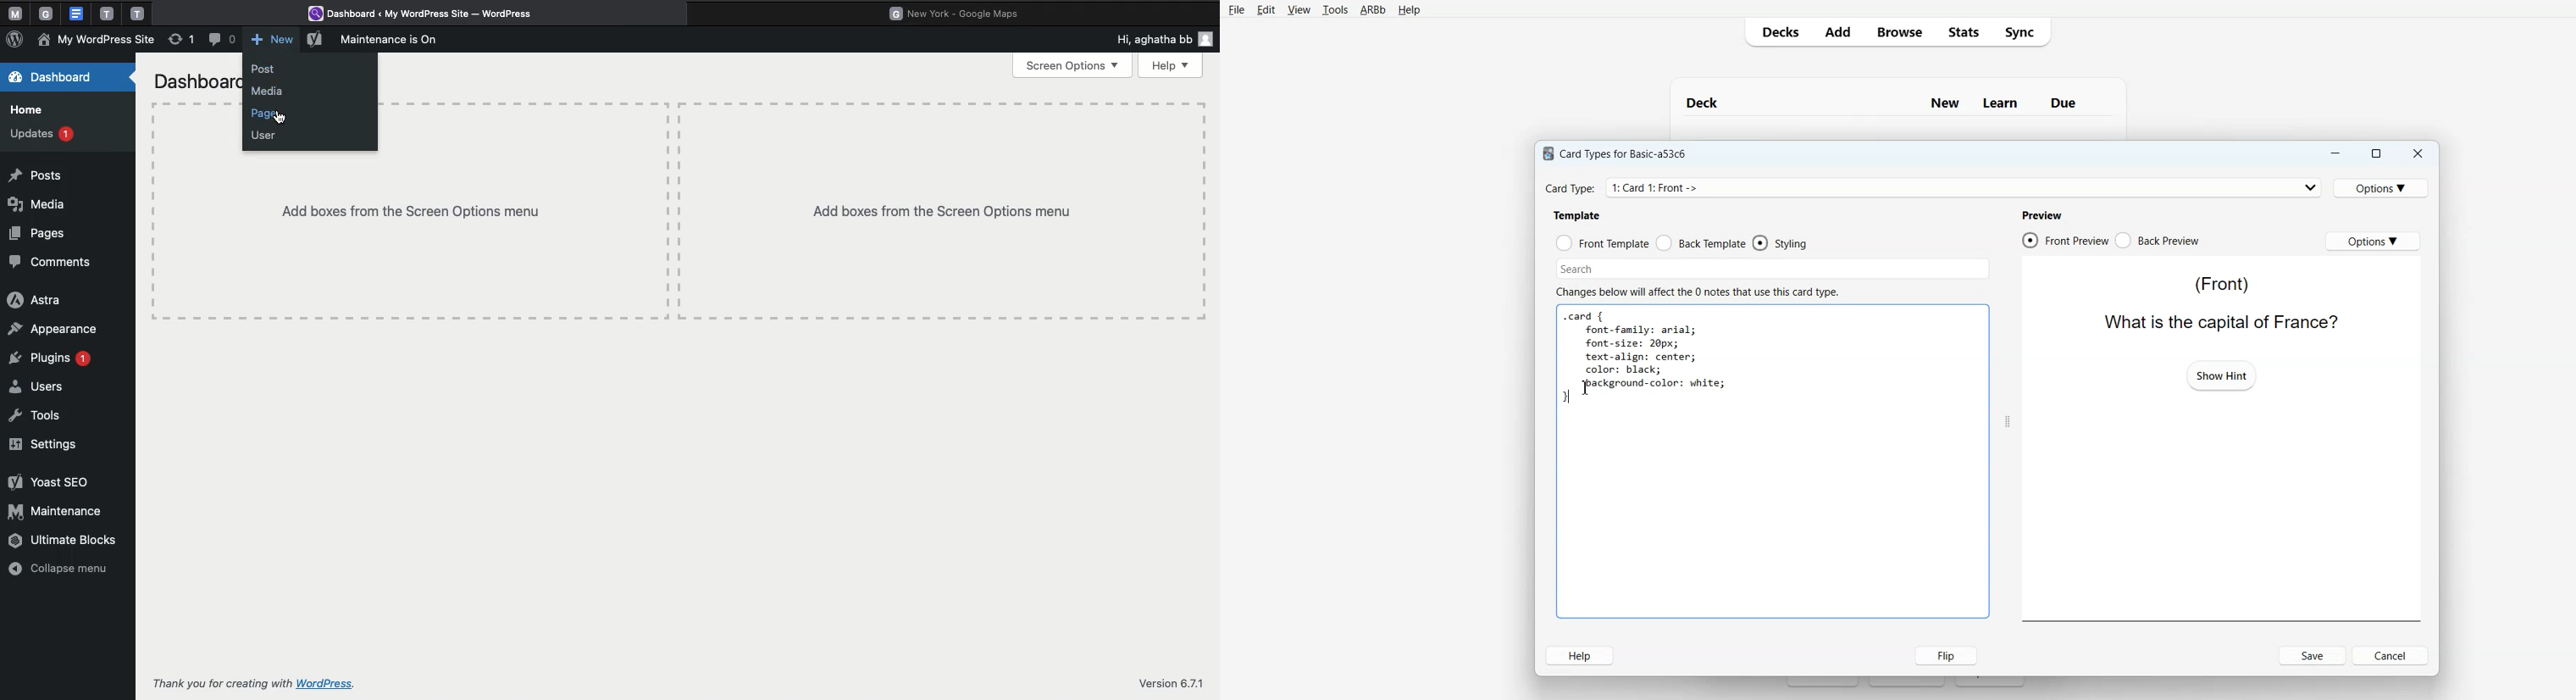  Describe the element at coordinates (1782, 243) in the screenshot. I see `Styling` at that location.